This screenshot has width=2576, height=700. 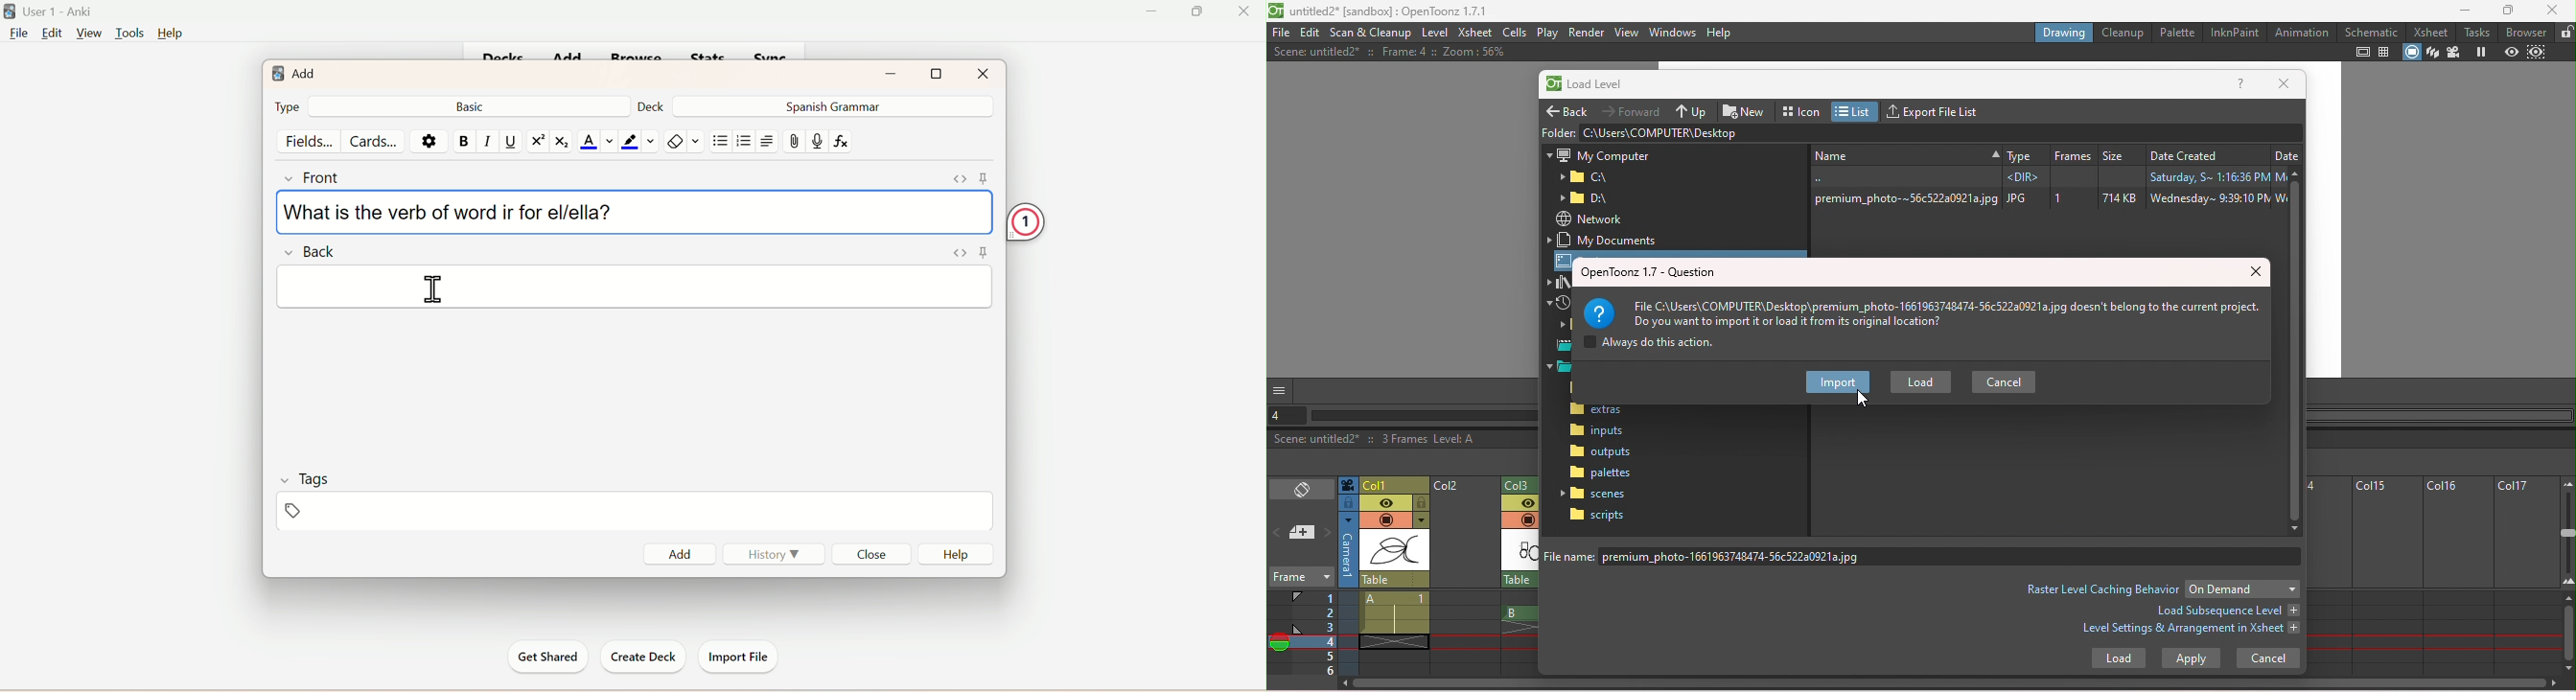 I want to click on Palettes, so click(x=1602, y=473).